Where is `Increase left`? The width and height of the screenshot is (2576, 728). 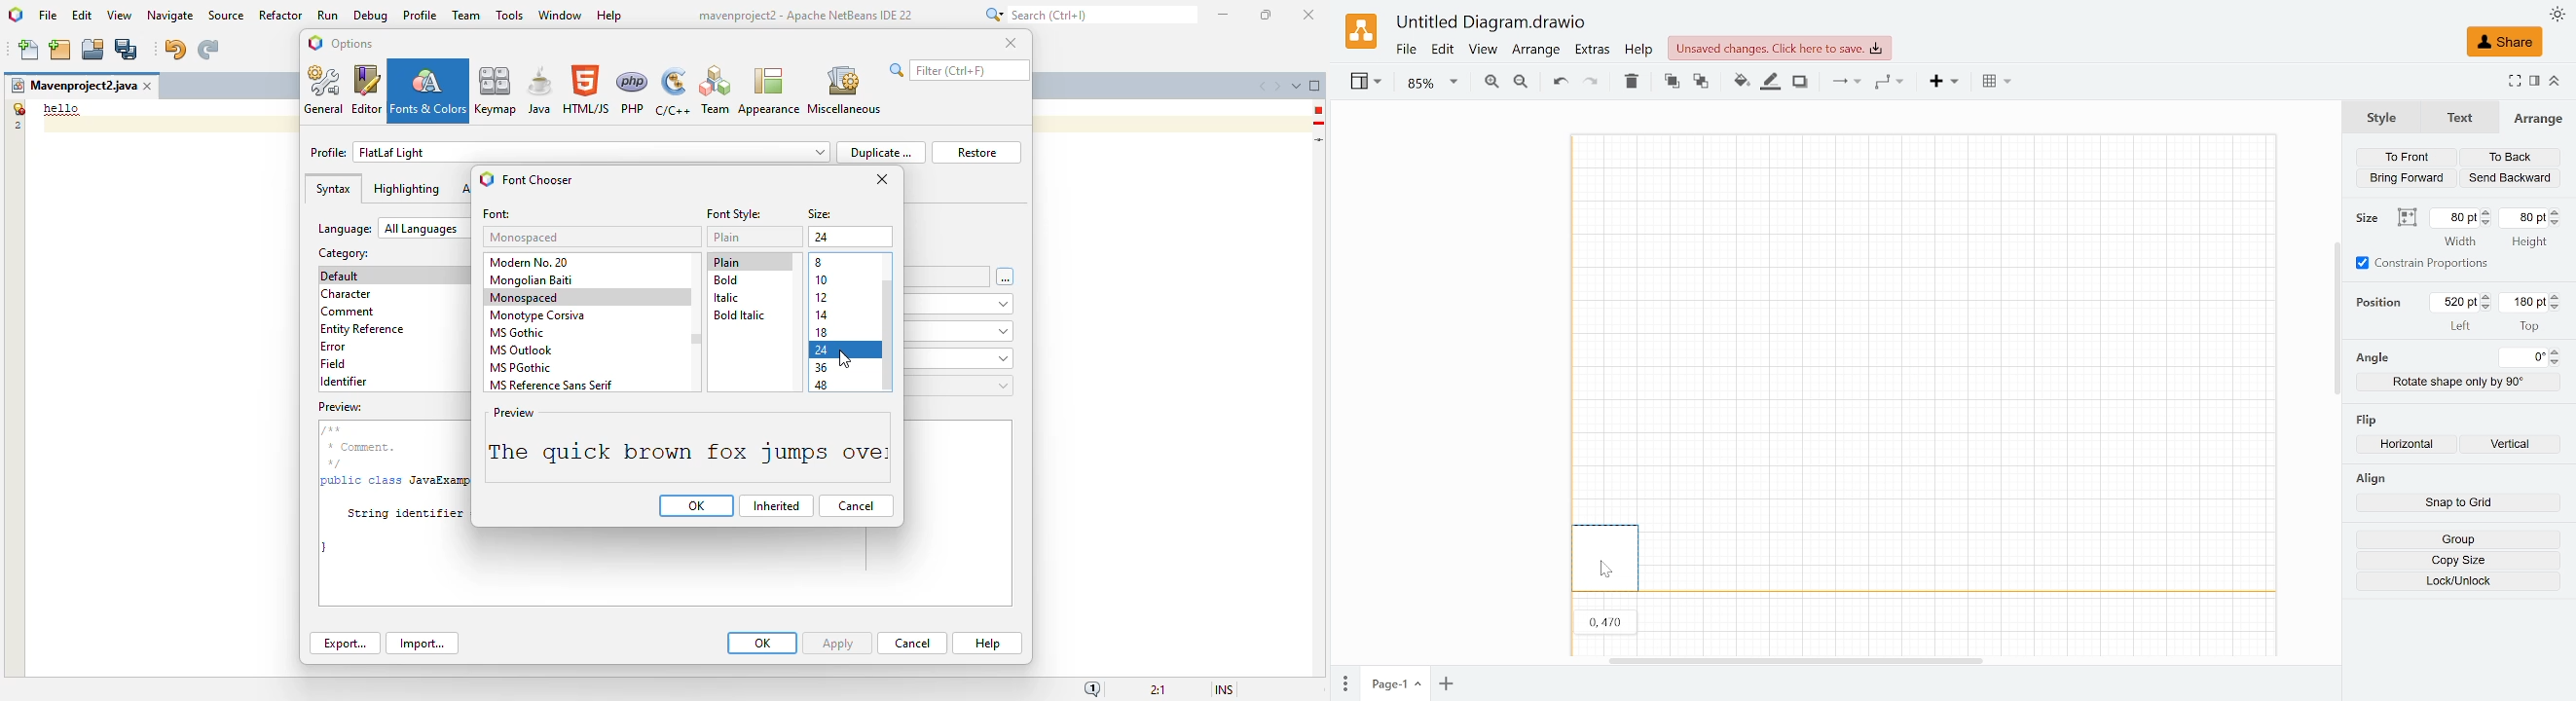
Increase left is located at coordinates (2488, 297).